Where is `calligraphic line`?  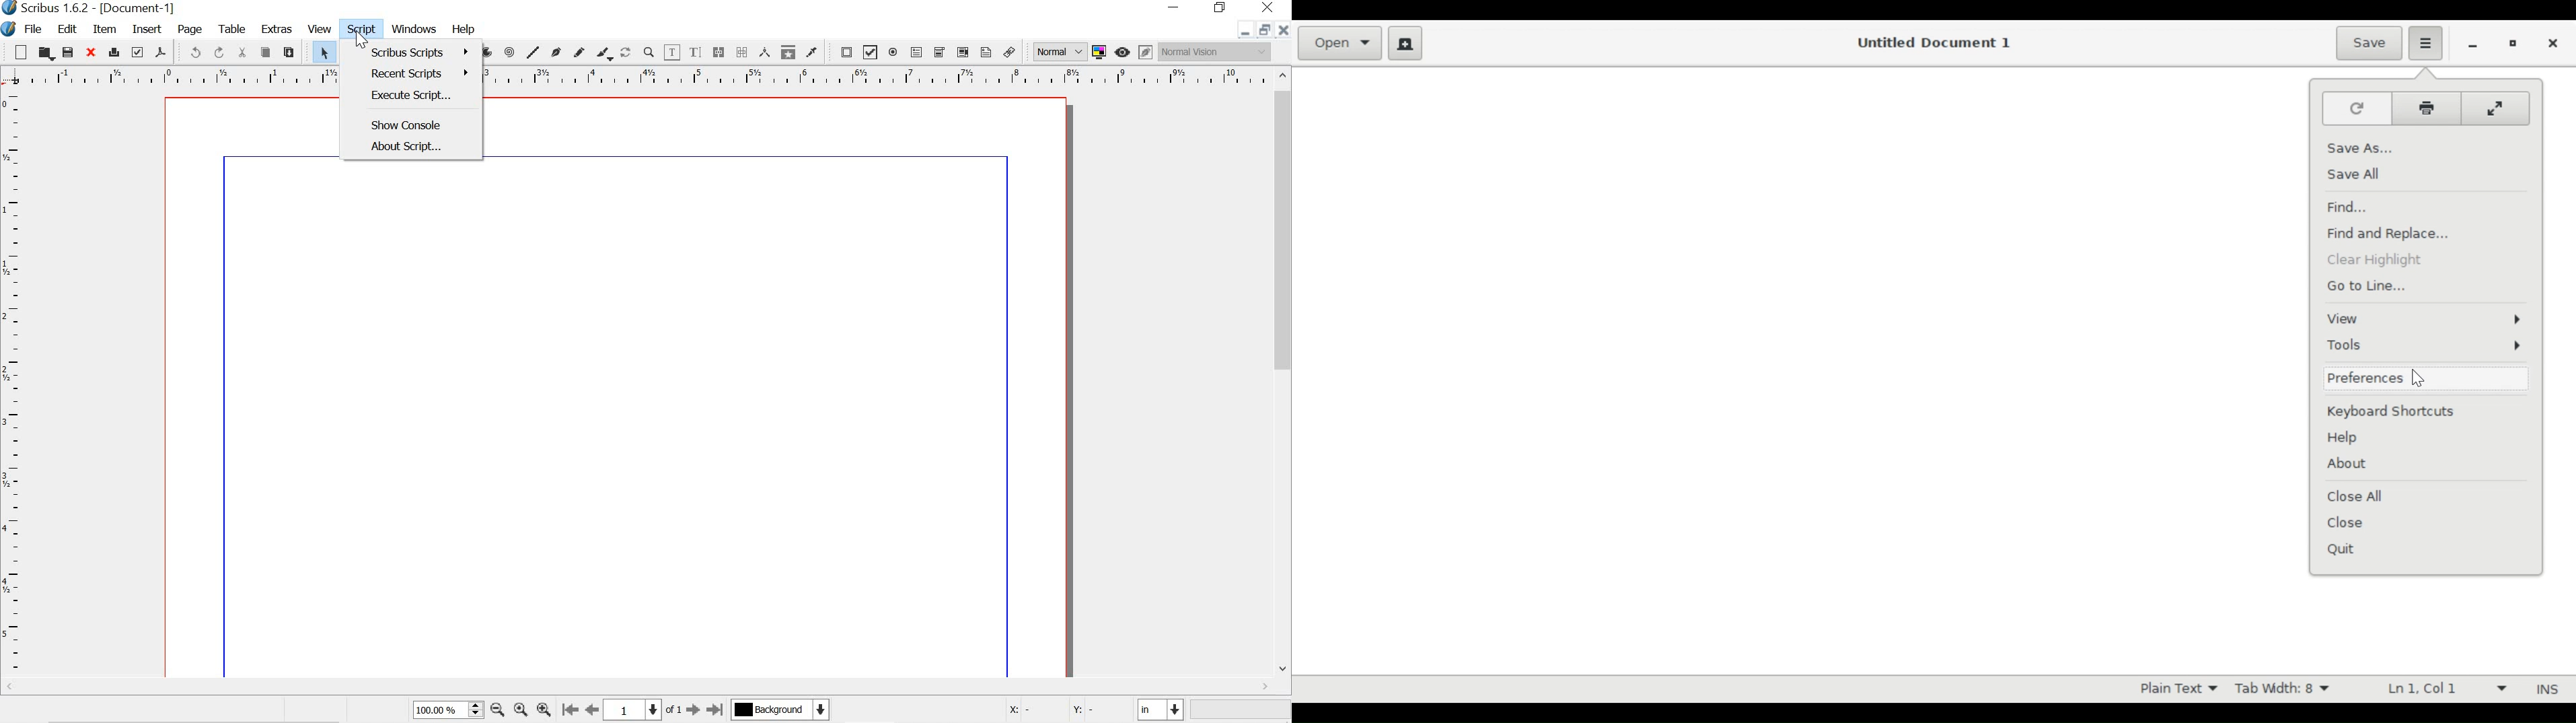 calligraphic line is located at coordinates (605, 54).